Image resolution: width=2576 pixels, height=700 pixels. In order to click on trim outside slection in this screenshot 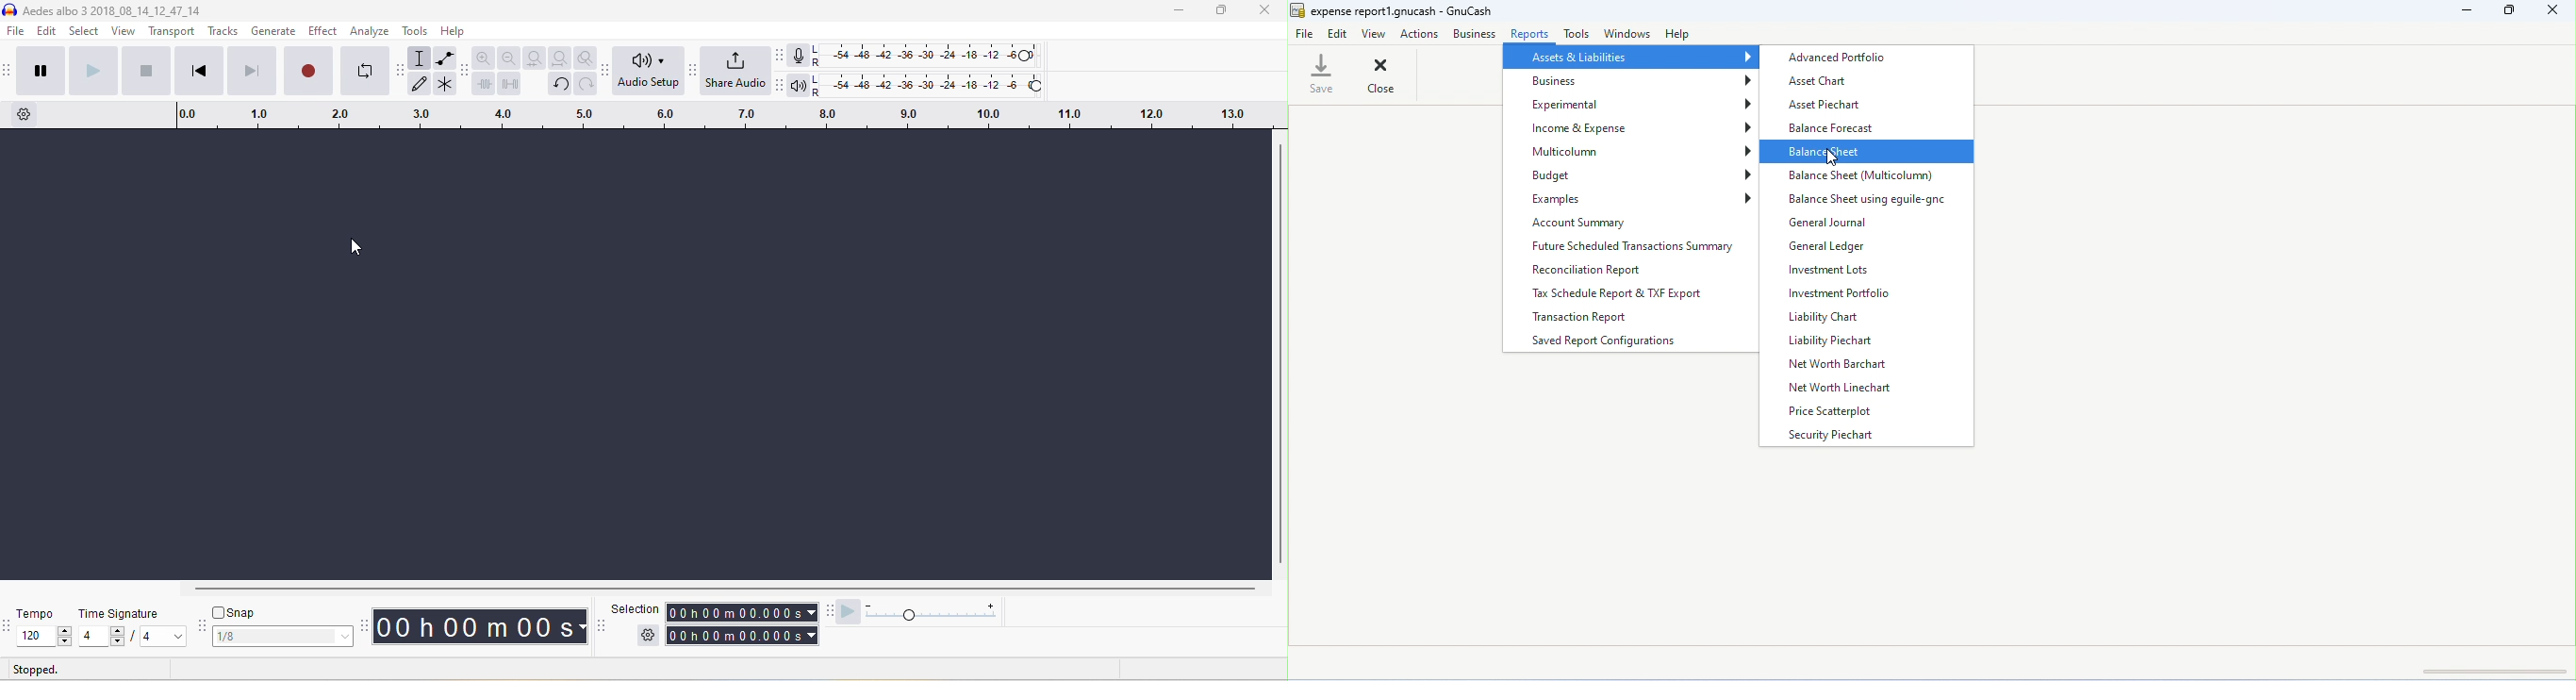, I will do `click(487, 87)`.